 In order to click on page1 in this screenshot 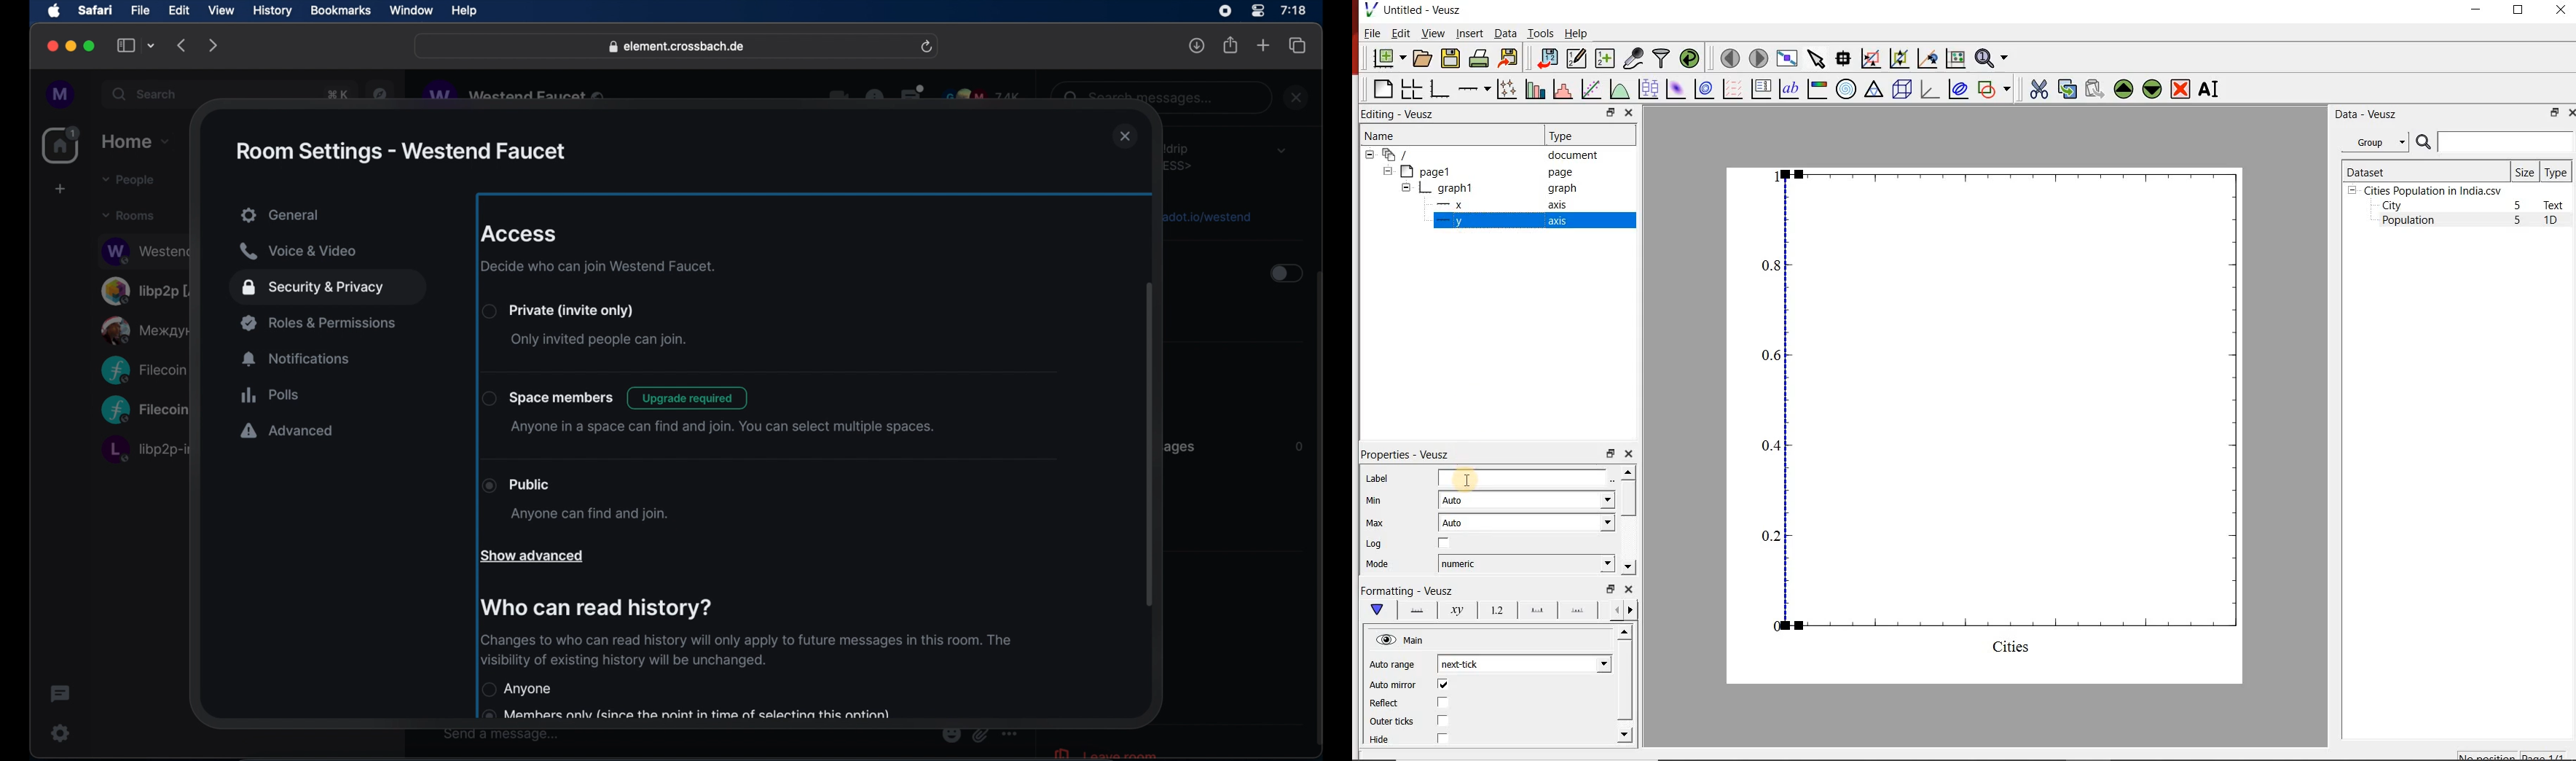, I will do `click(1483, 171)`.